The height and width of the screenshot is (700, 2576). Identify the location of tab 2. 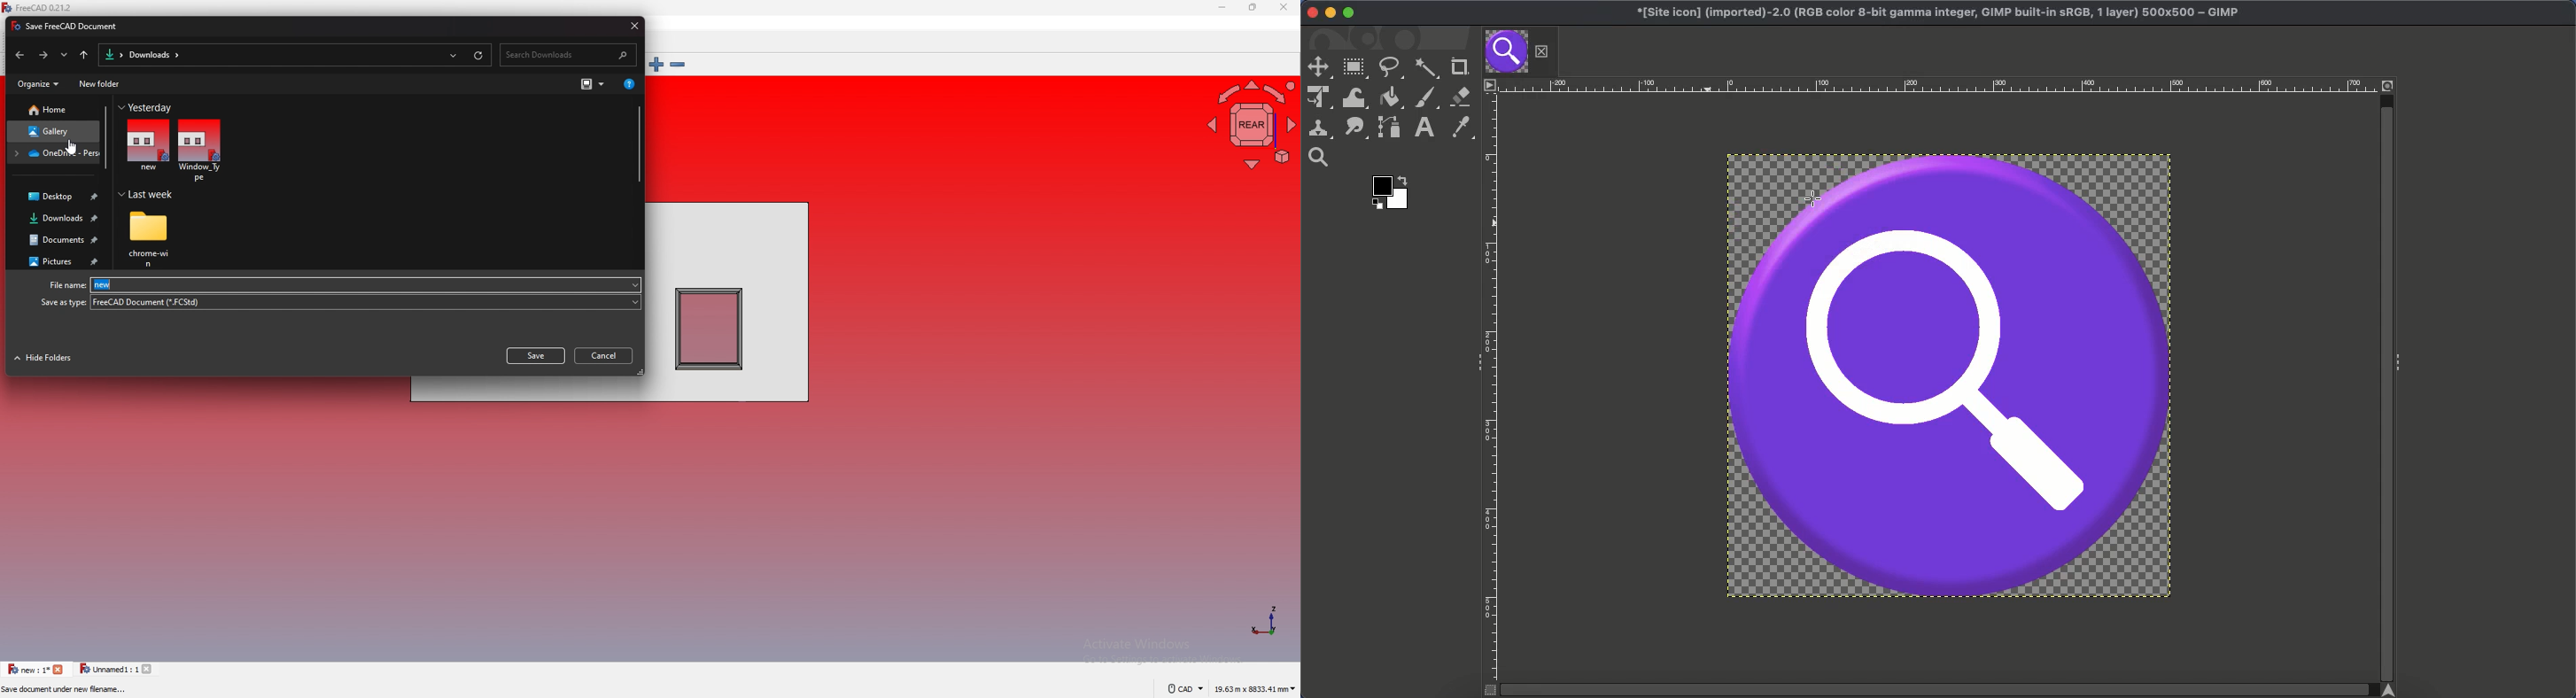
(114, 669).